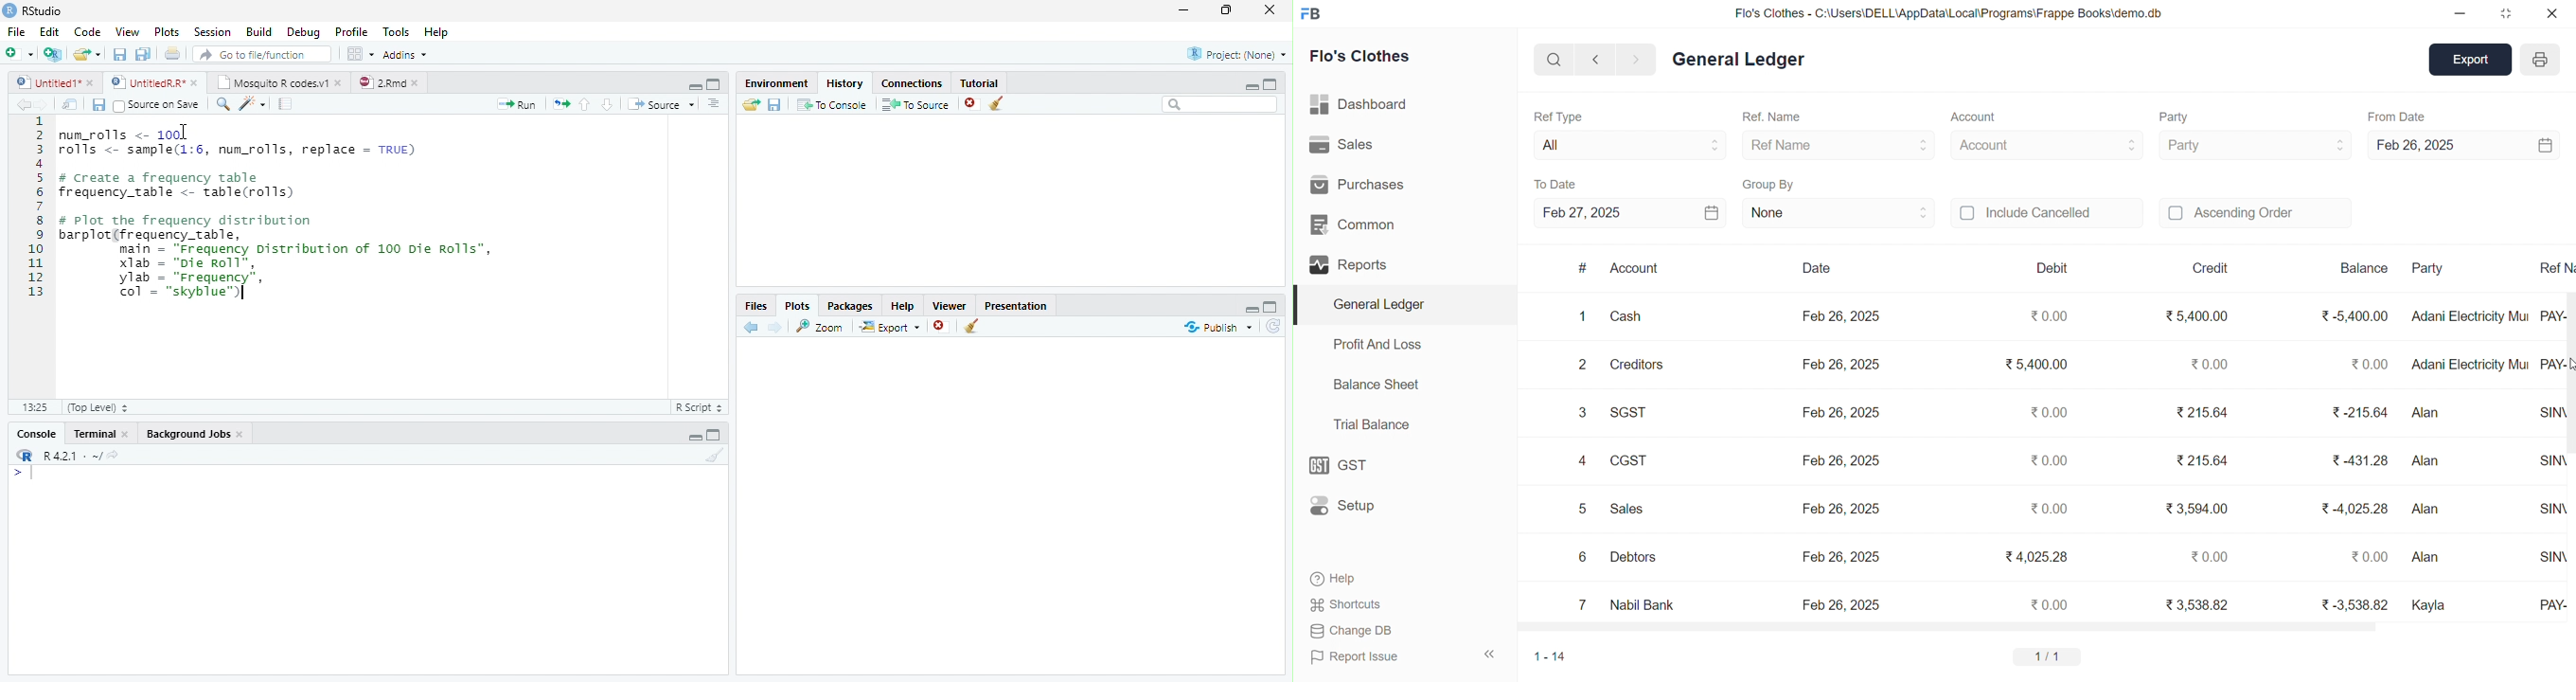  I want to click on ₹ -3,538.82, so click(2351, 602).